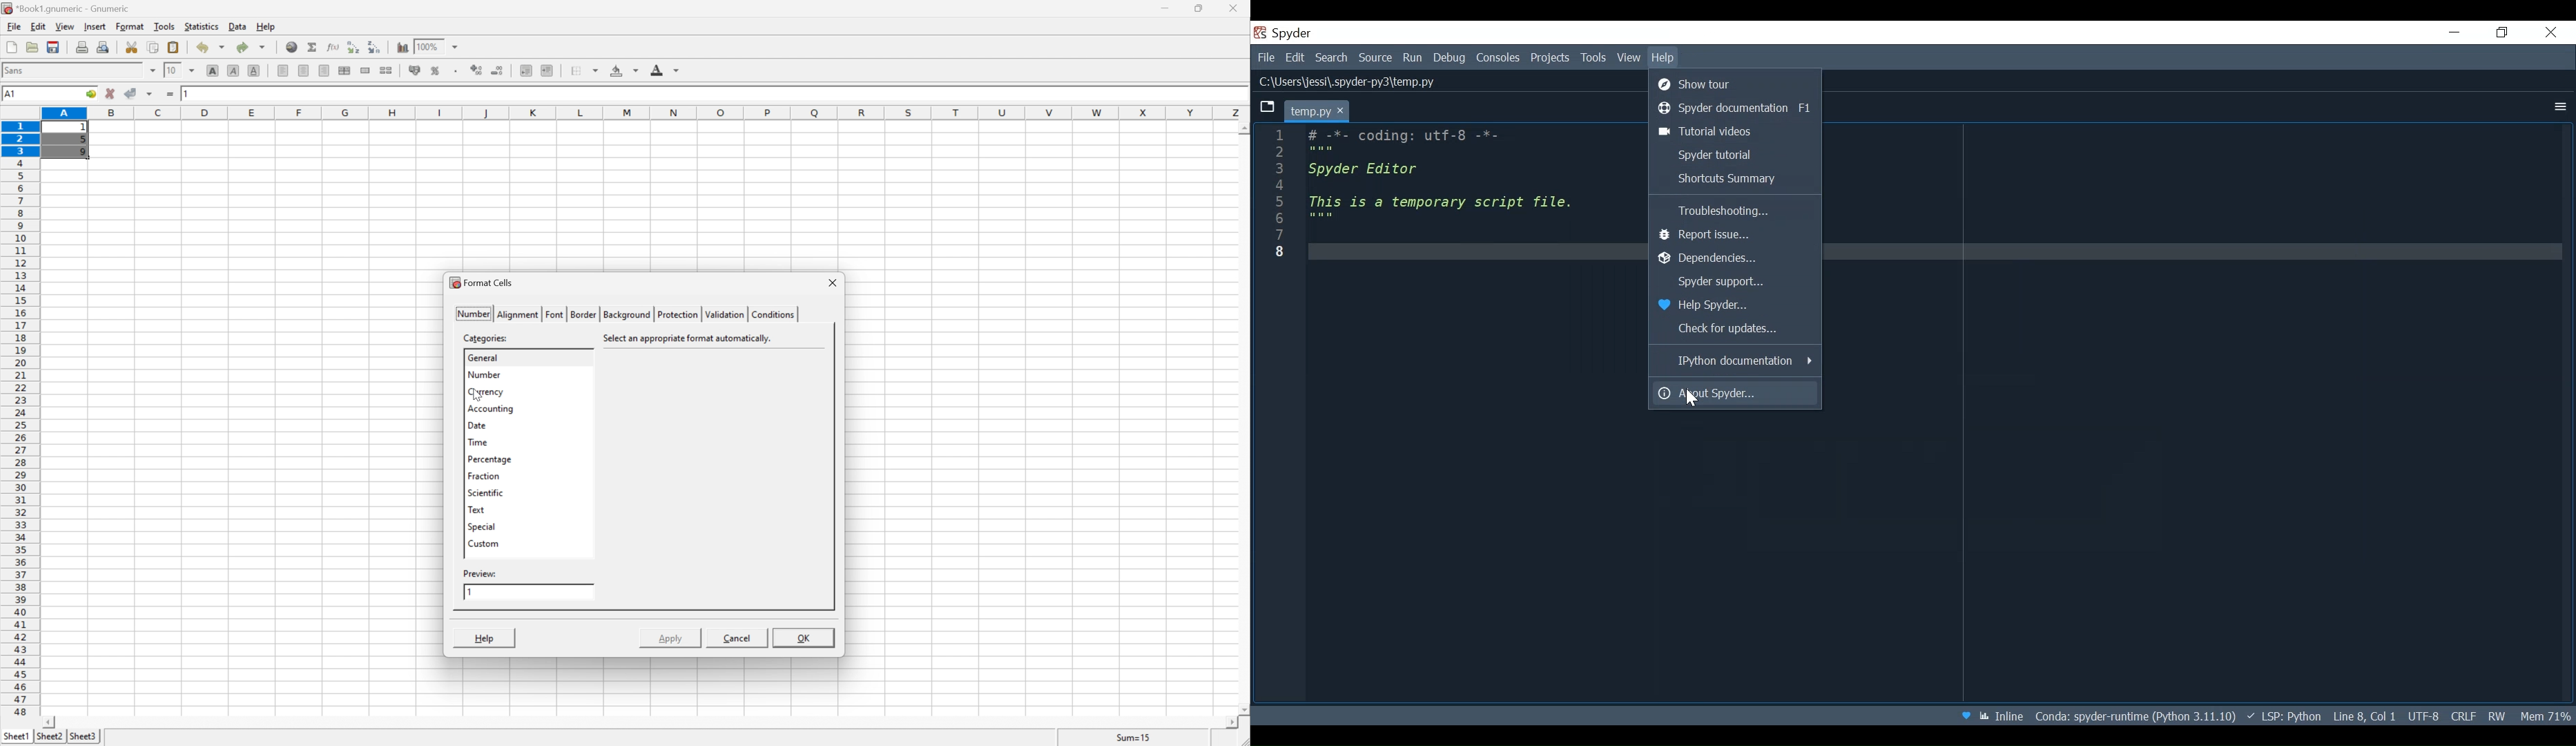 Image resolution: width=2576 pixels, height=756 pixels. What do you see at coordinates (1721, 107) in the screenshot?
I see `Spyder Documentation` at bounding box center [1721, 107].